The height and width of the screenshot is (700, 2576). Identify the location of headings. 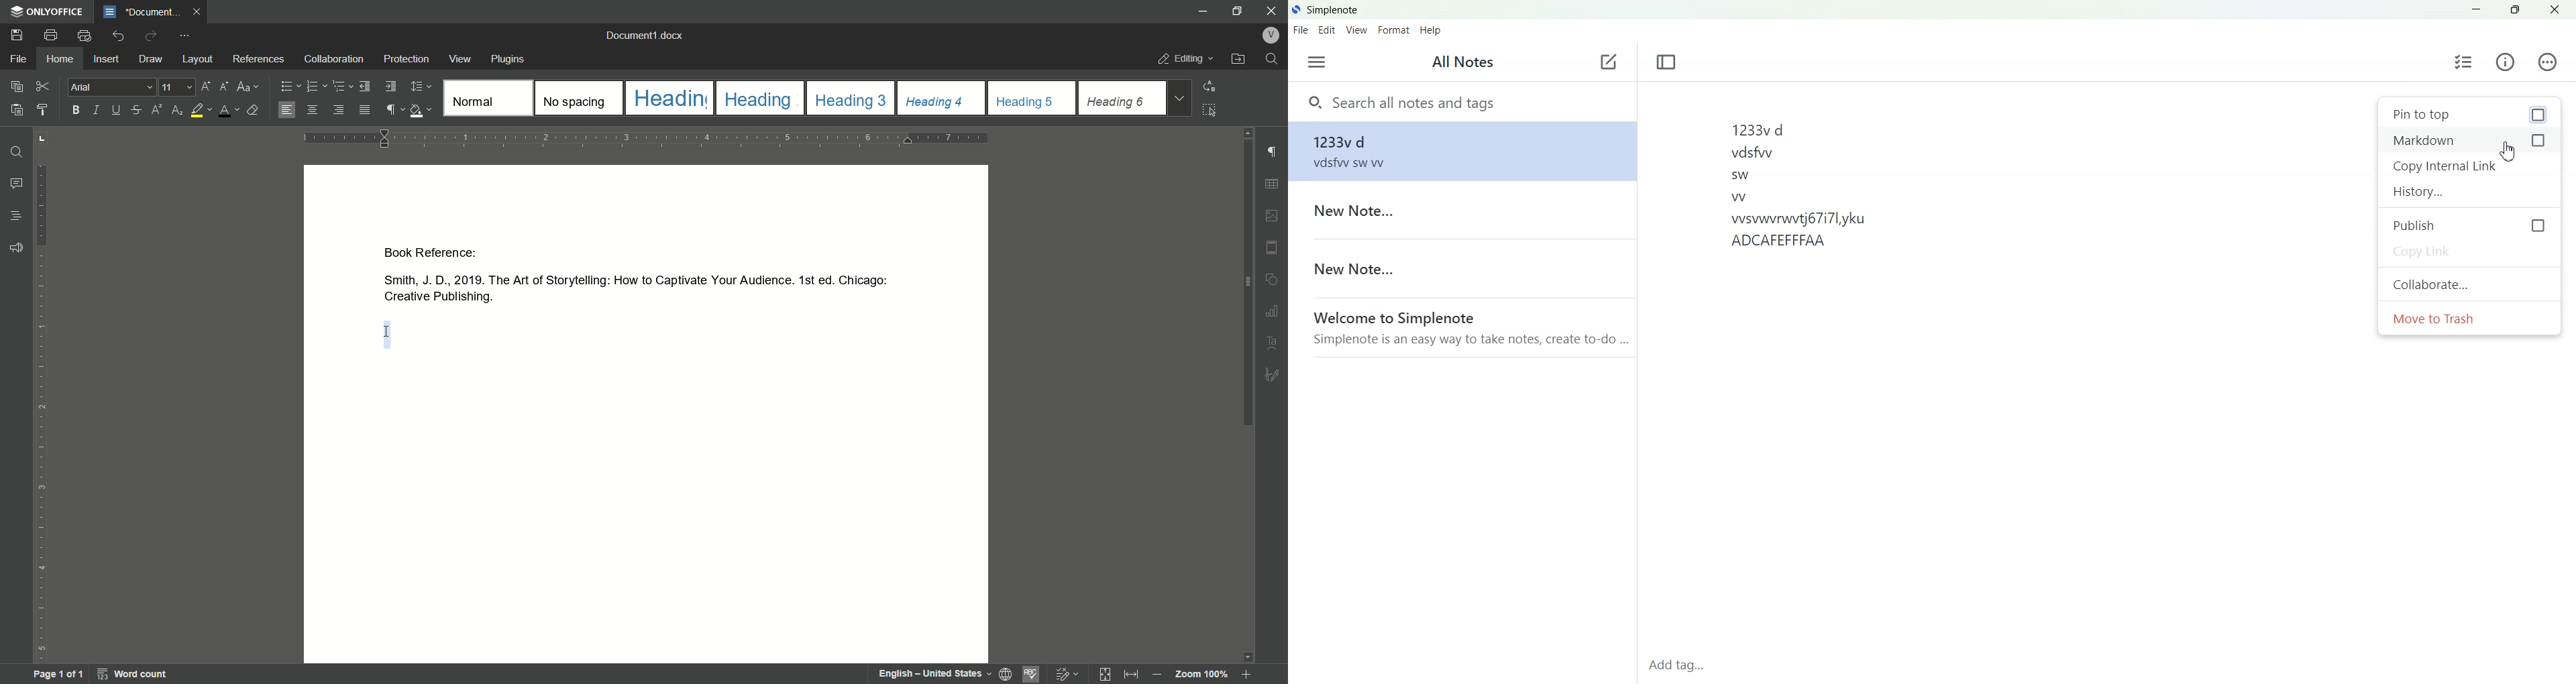
(1122, 97).